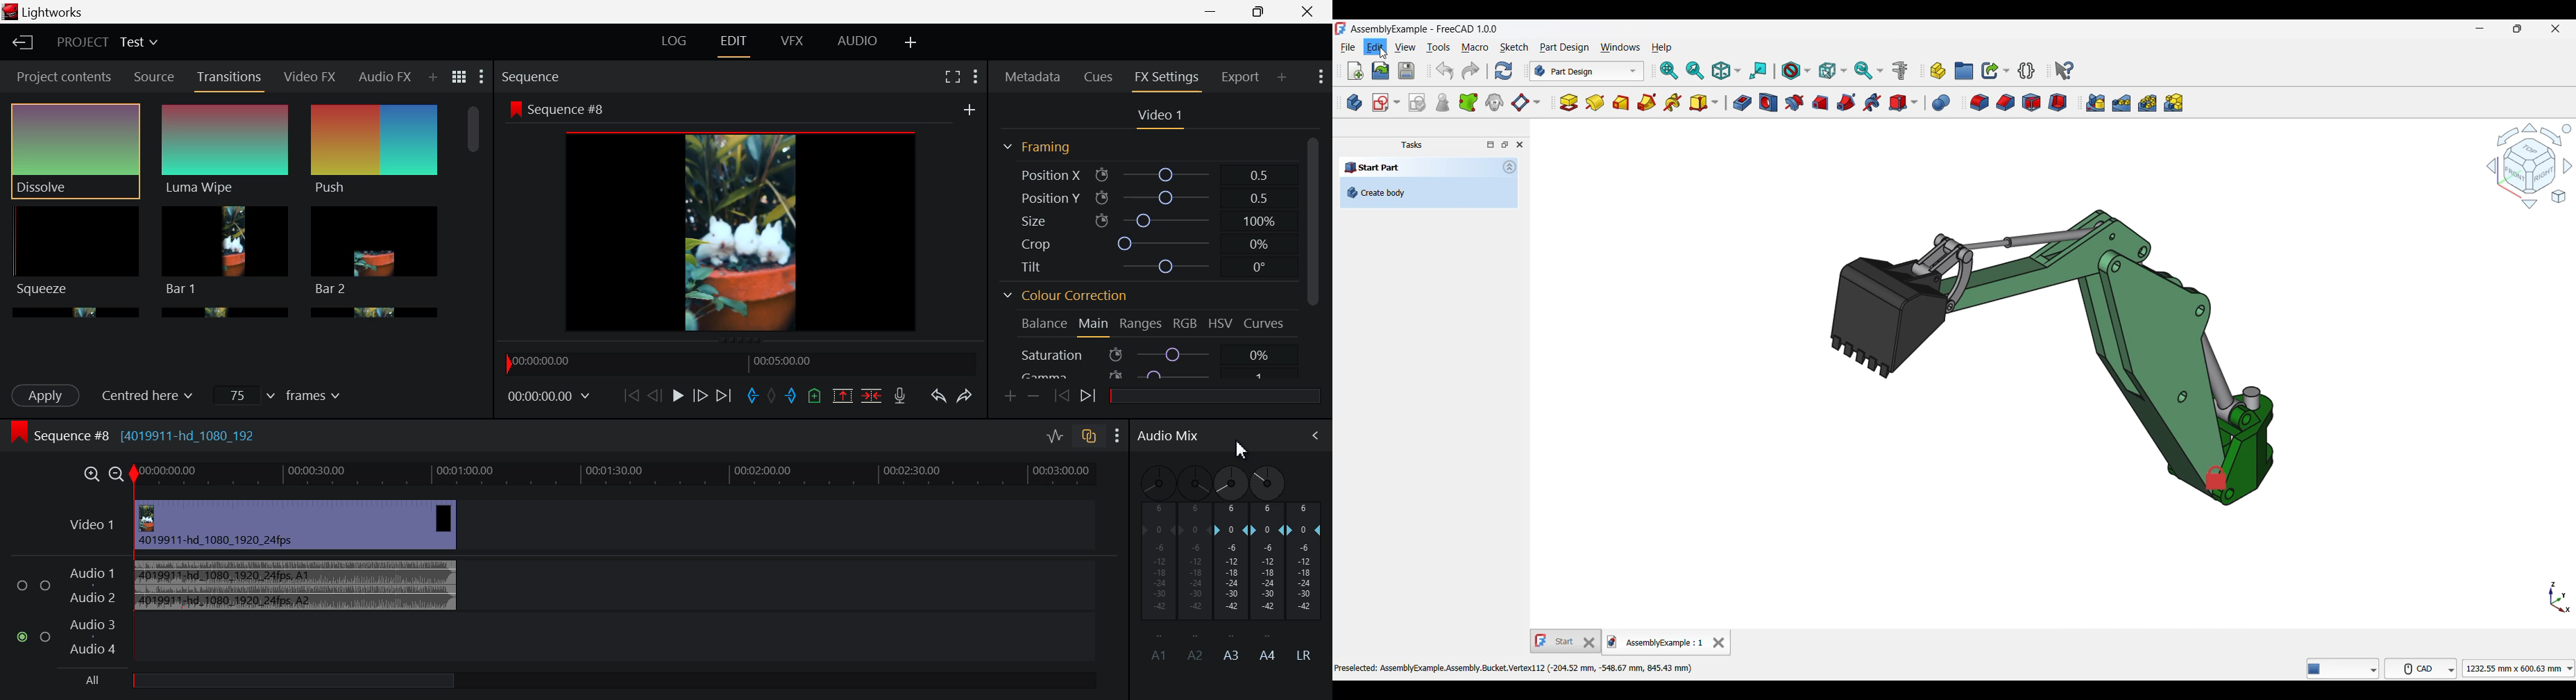  Describe the element at coordinates (1340, 29) in the screenshot. I see `Software logo` at that location.